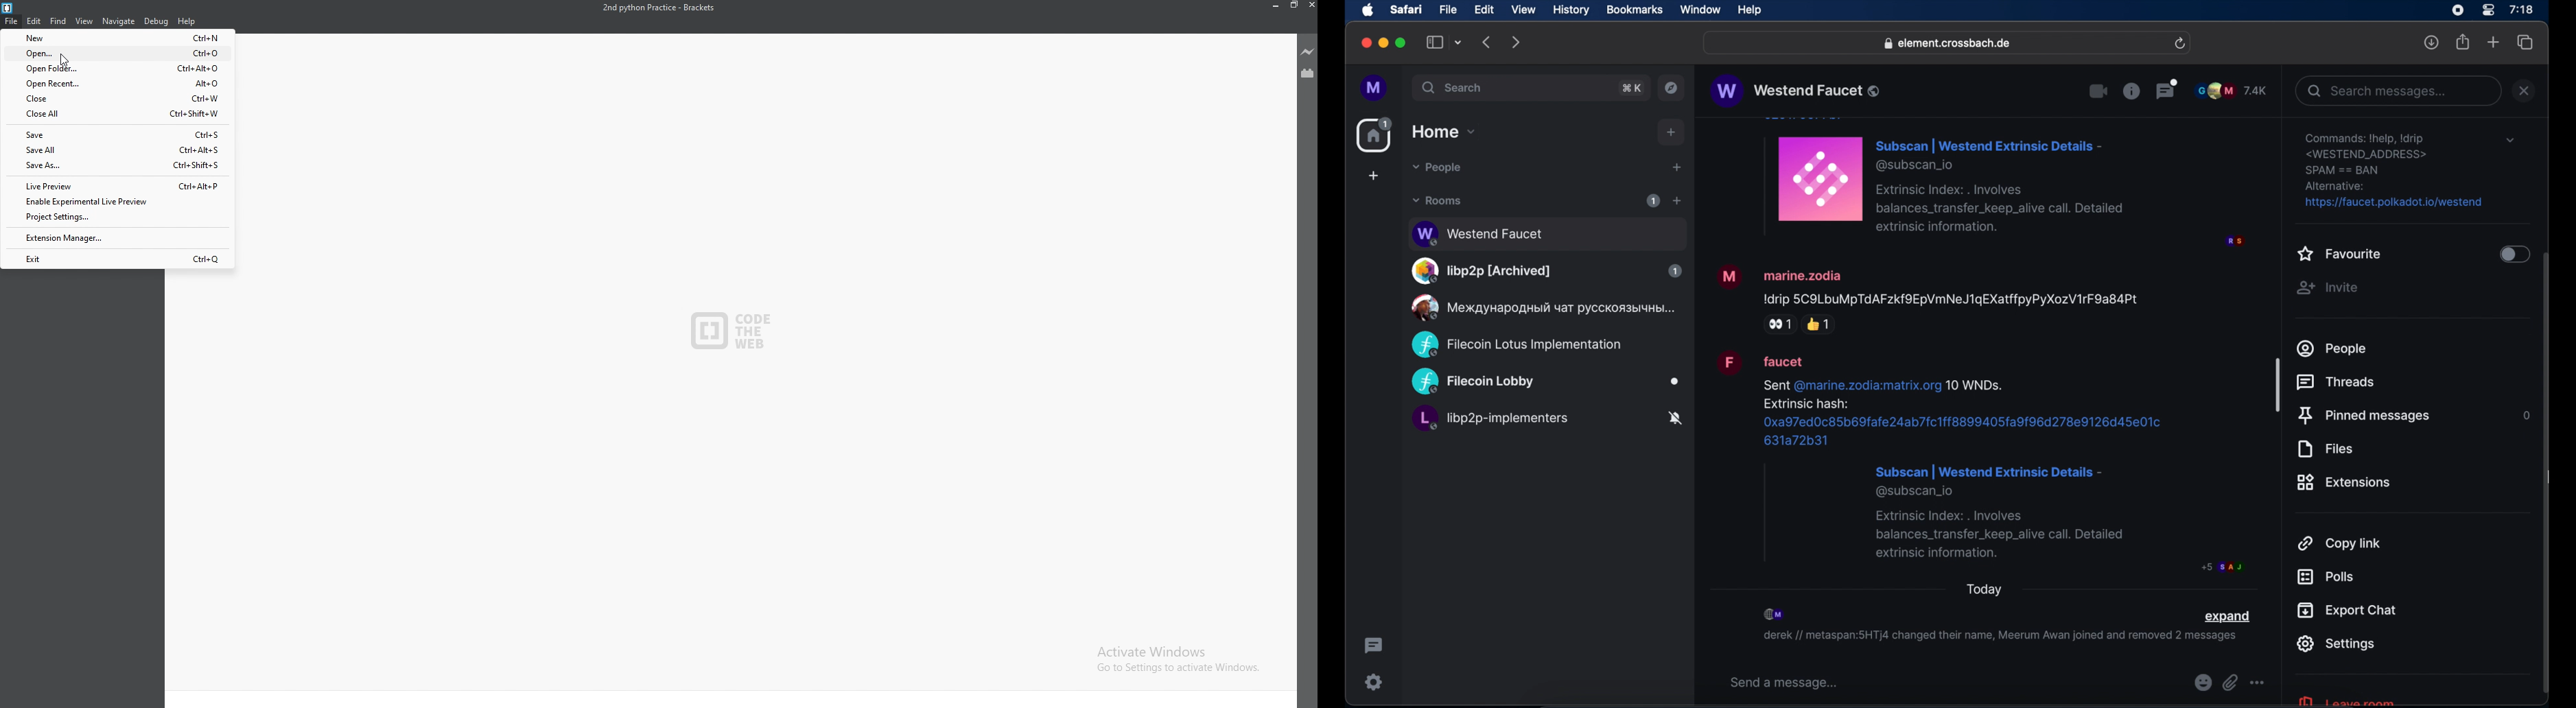  Describe the element at coordinates (1949, 44) in the screenshot. I see `web address` at that location.